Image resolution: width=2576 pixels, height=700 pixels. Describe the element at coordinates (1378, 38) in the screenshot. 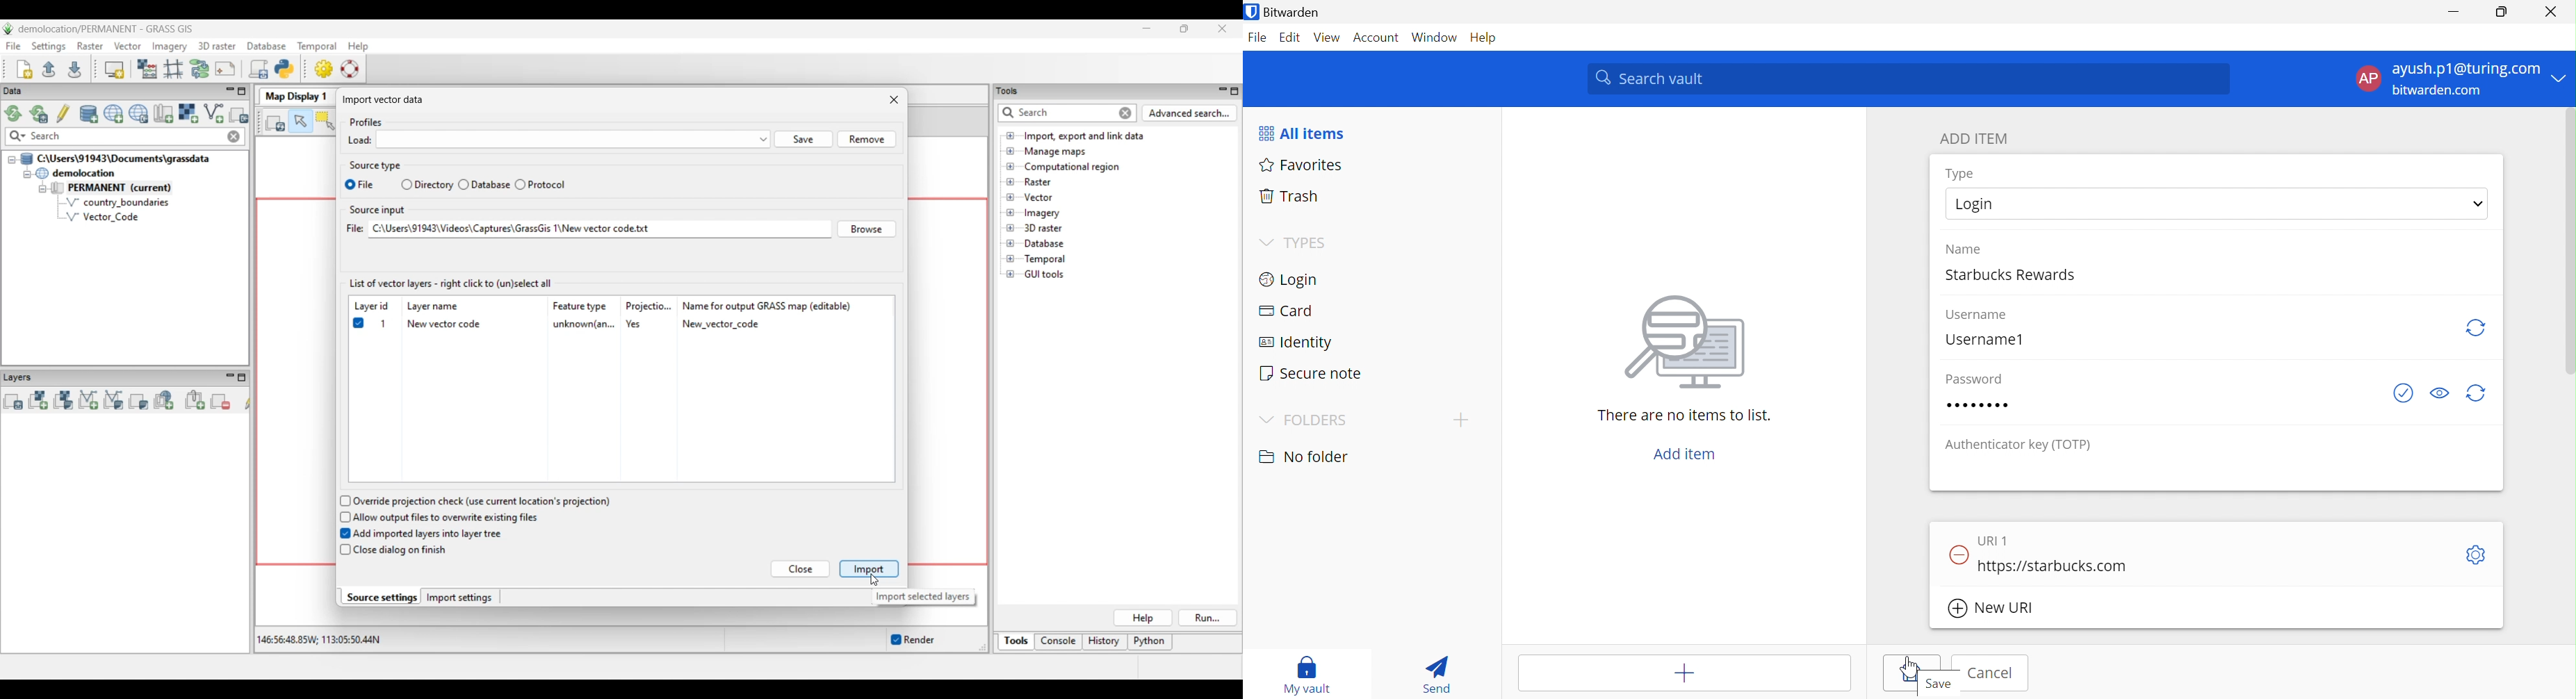

I see `Account` at that location.